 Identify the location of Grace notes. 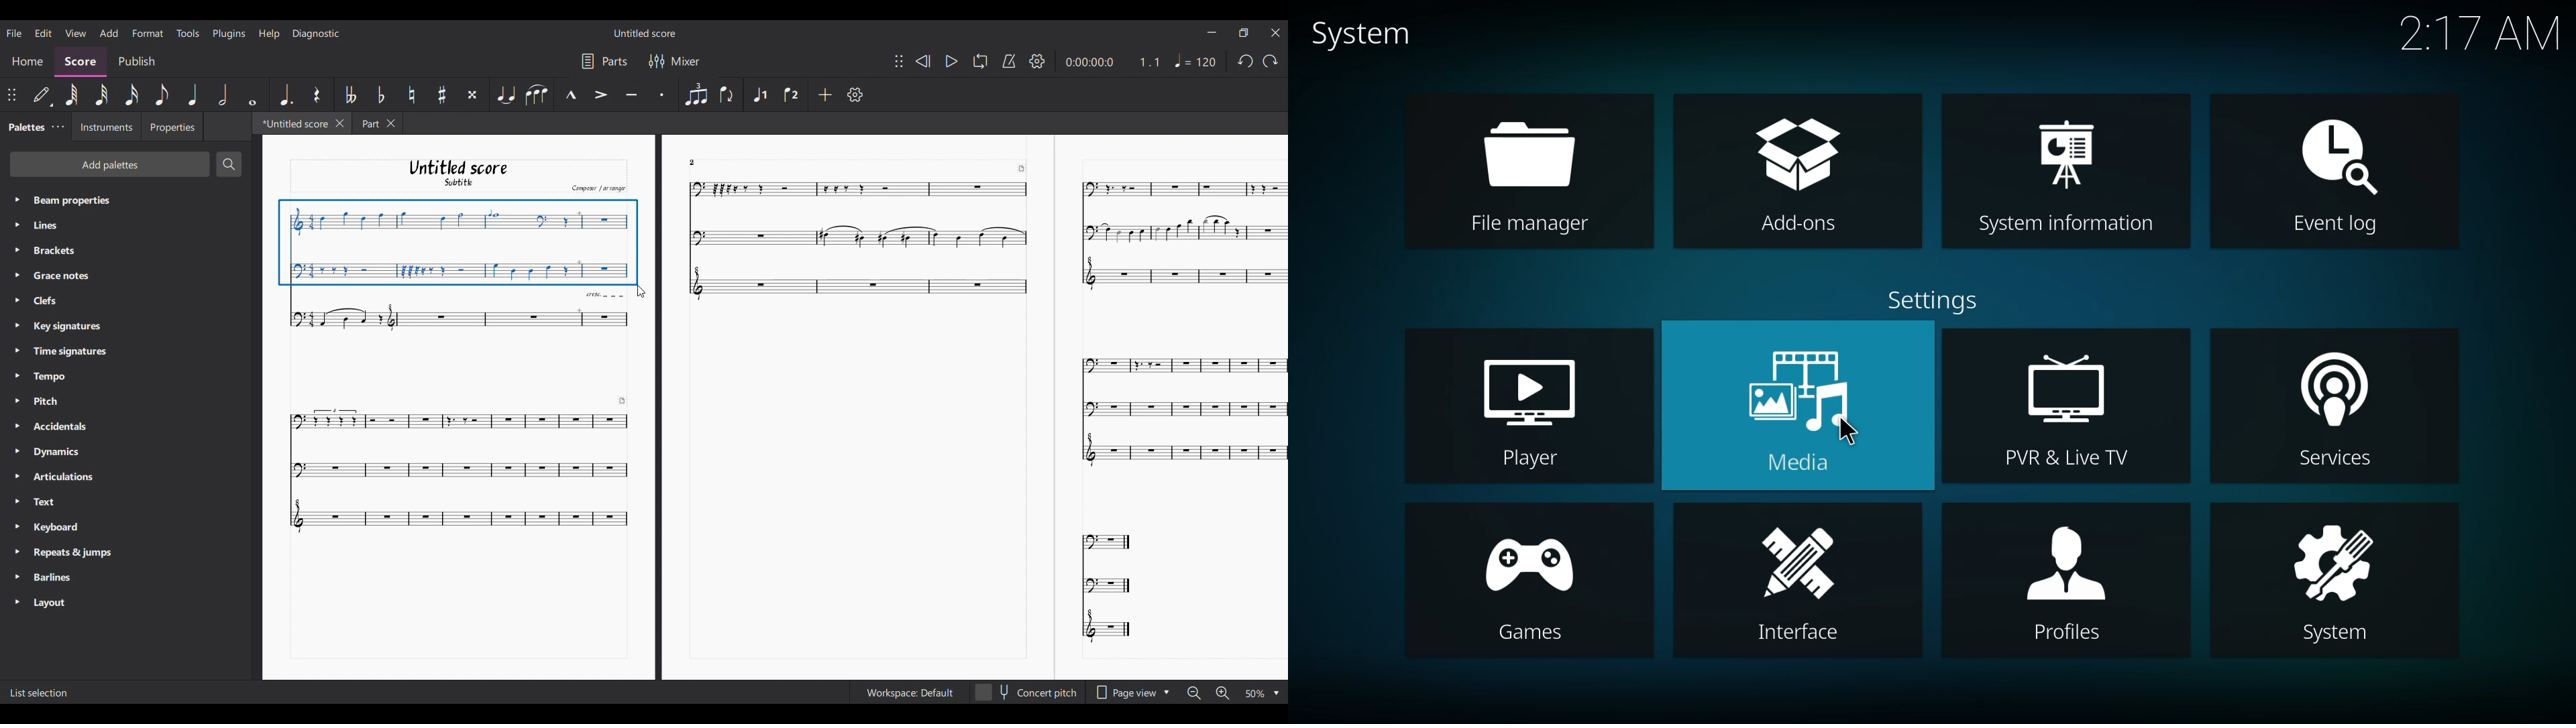
(63, 275).